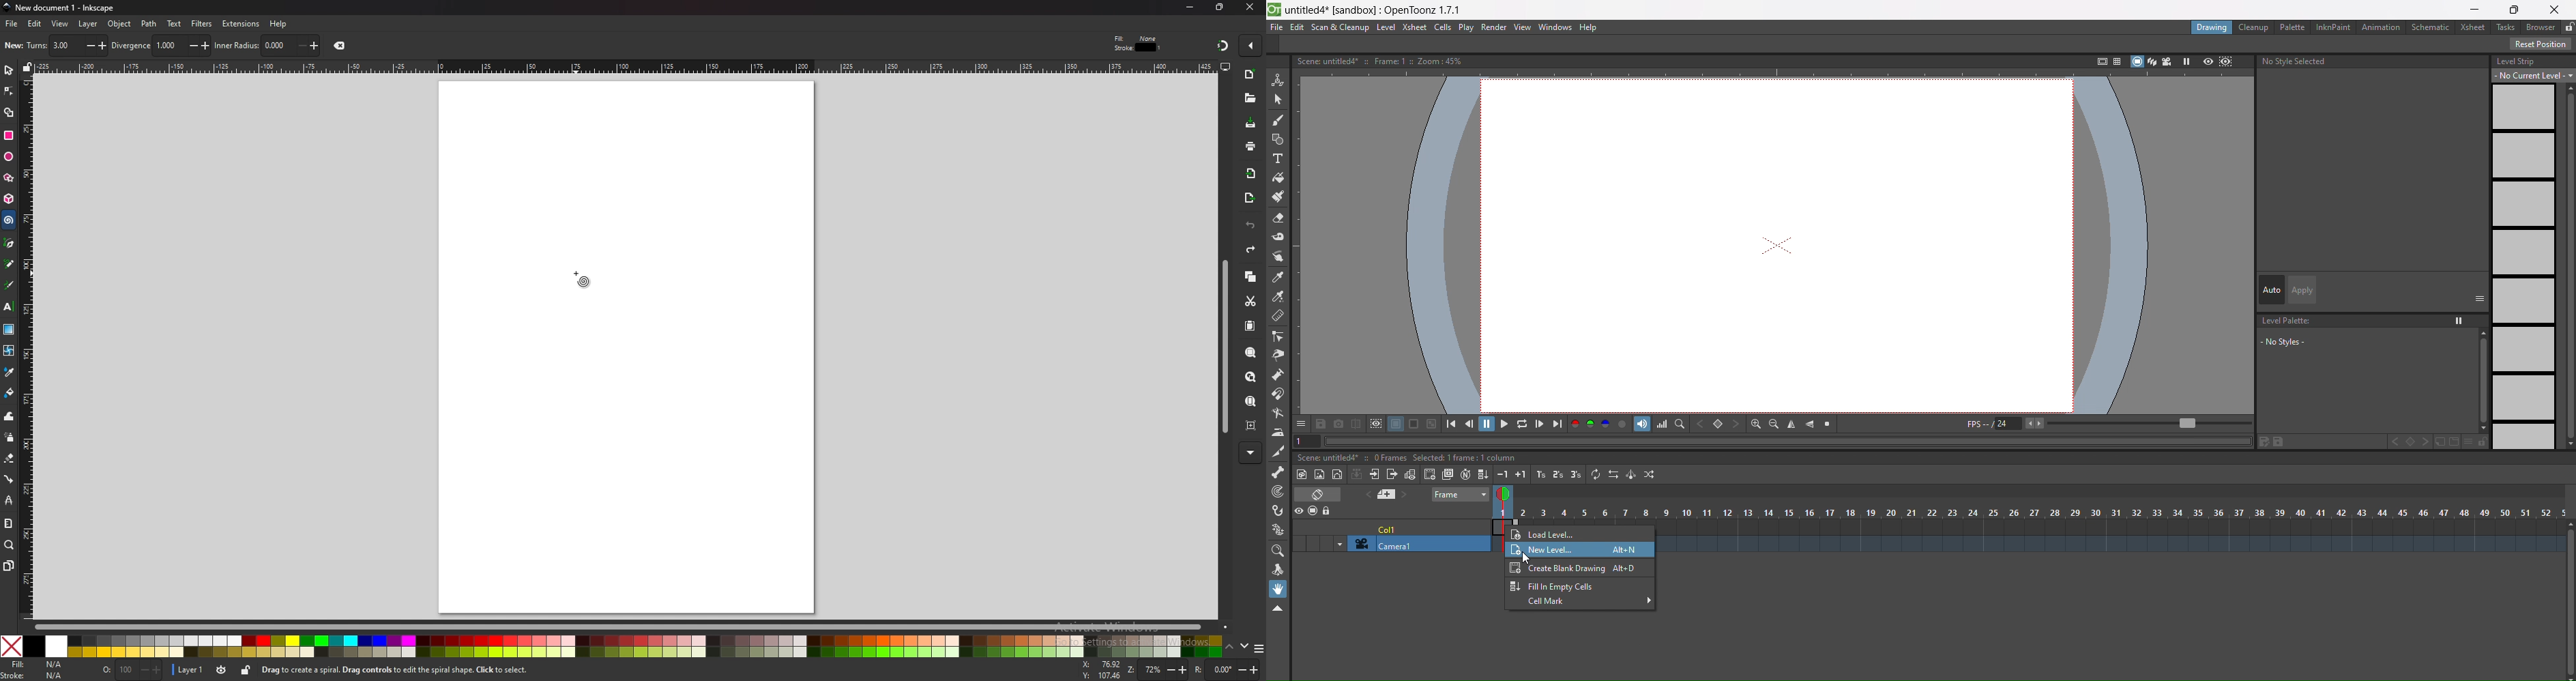  What do you see at coordinates (1392, 474) in the screenshot?
I see `close sub xsheet` at bounding box center [1392, 474].